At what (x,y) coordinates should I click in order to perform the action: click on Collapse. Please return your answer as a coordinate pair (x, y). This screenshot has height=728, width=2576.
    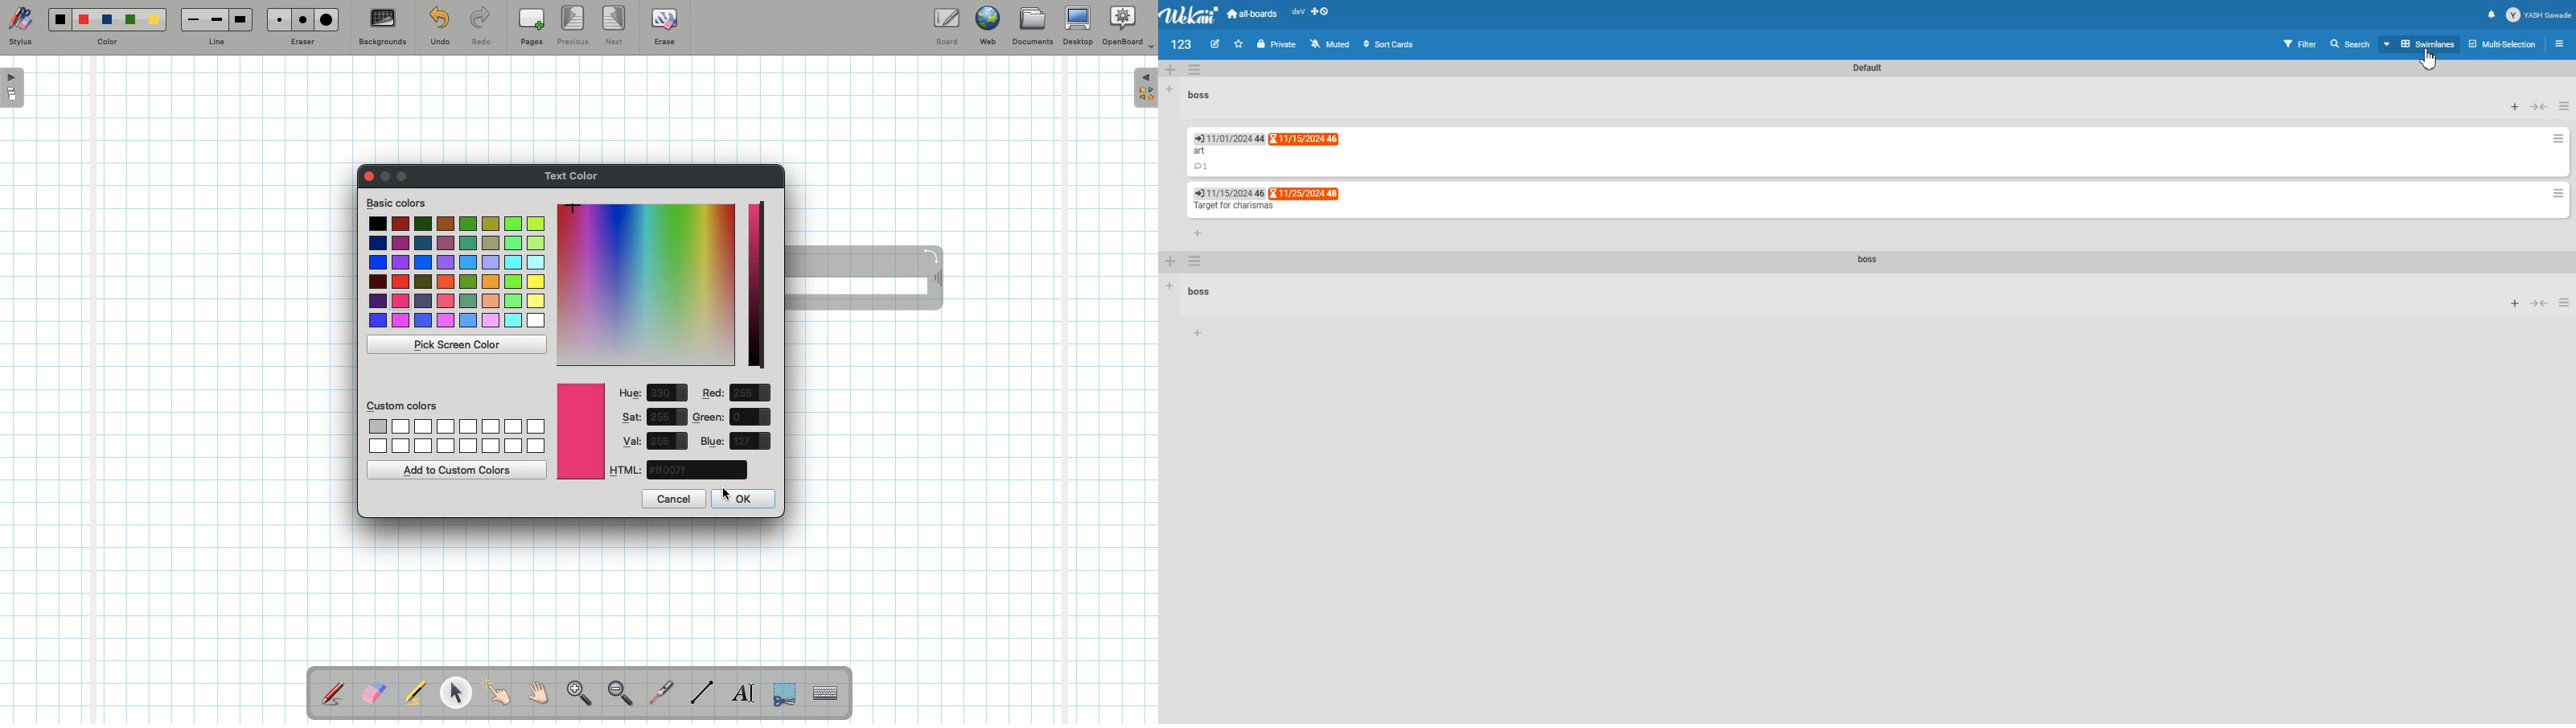
    Looking at the image, I should click on (2539, 302).